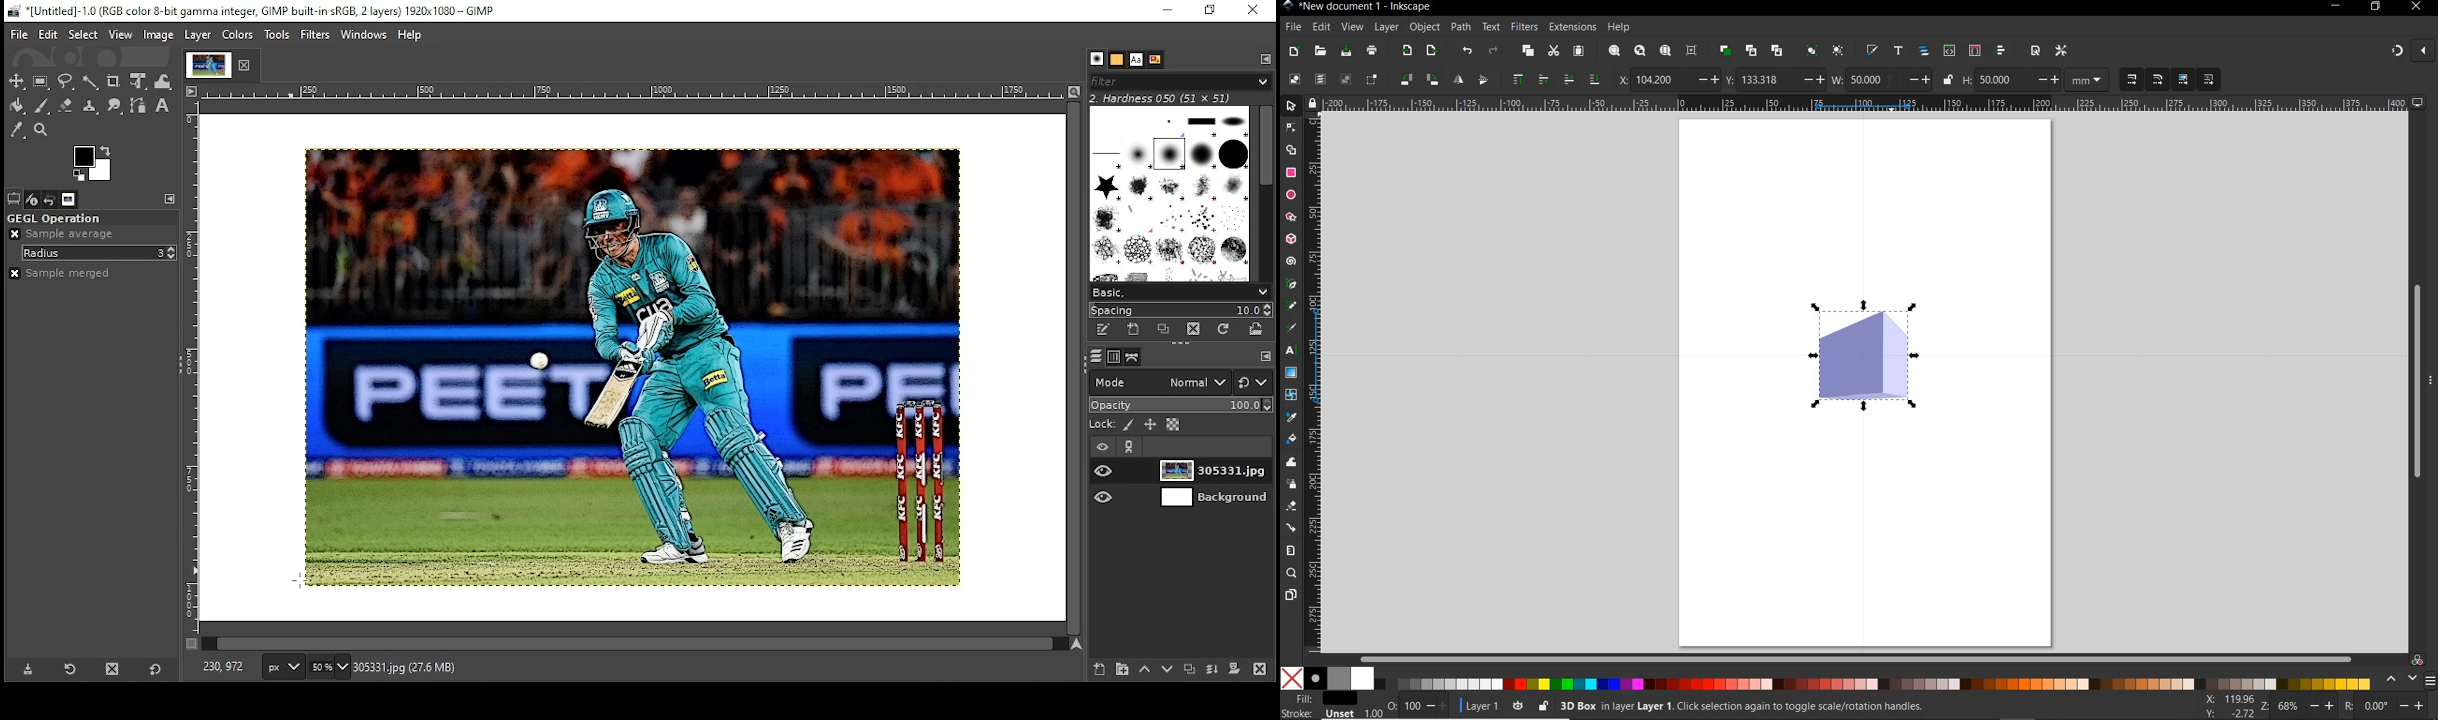 The height and width of the screenshot is (728, 2464). What do you see at coordinates (2158, 79) in the screenshot?
I see `when scaling` at bounding box center [2158, 79].